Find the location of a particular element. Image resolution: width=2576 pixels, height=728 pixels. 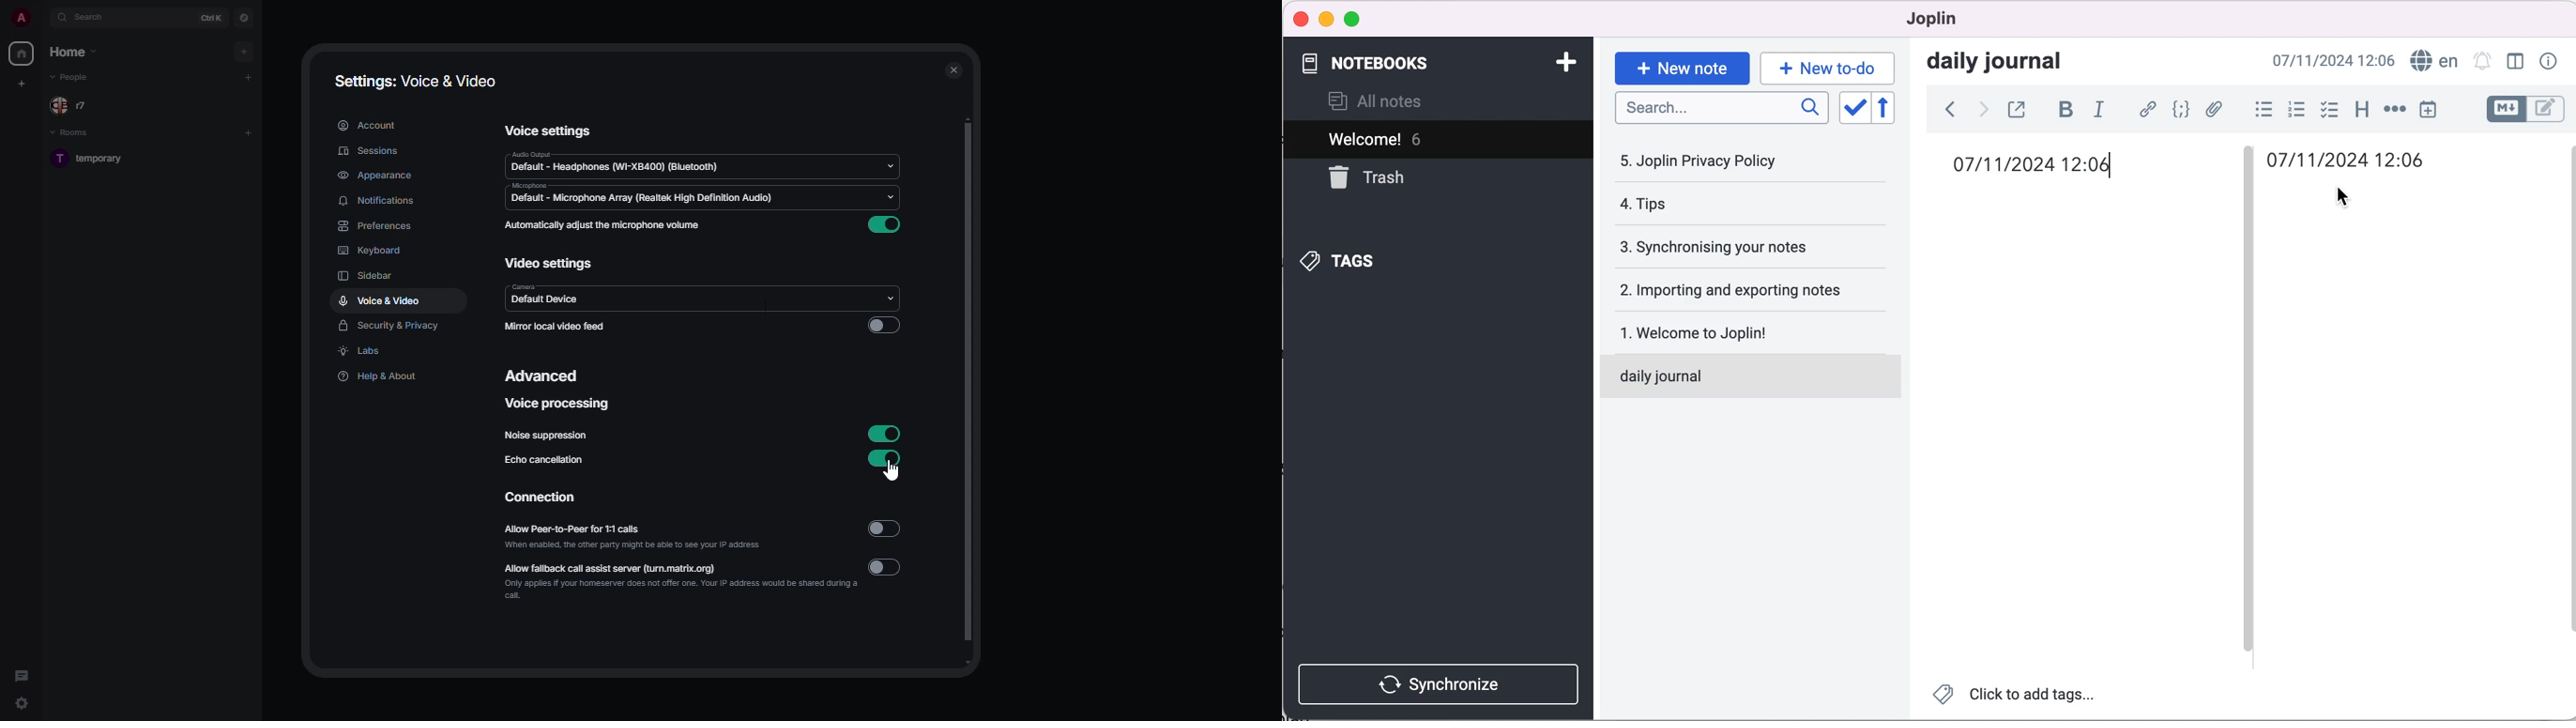

add notebook is located at coordinates (1566, 63).